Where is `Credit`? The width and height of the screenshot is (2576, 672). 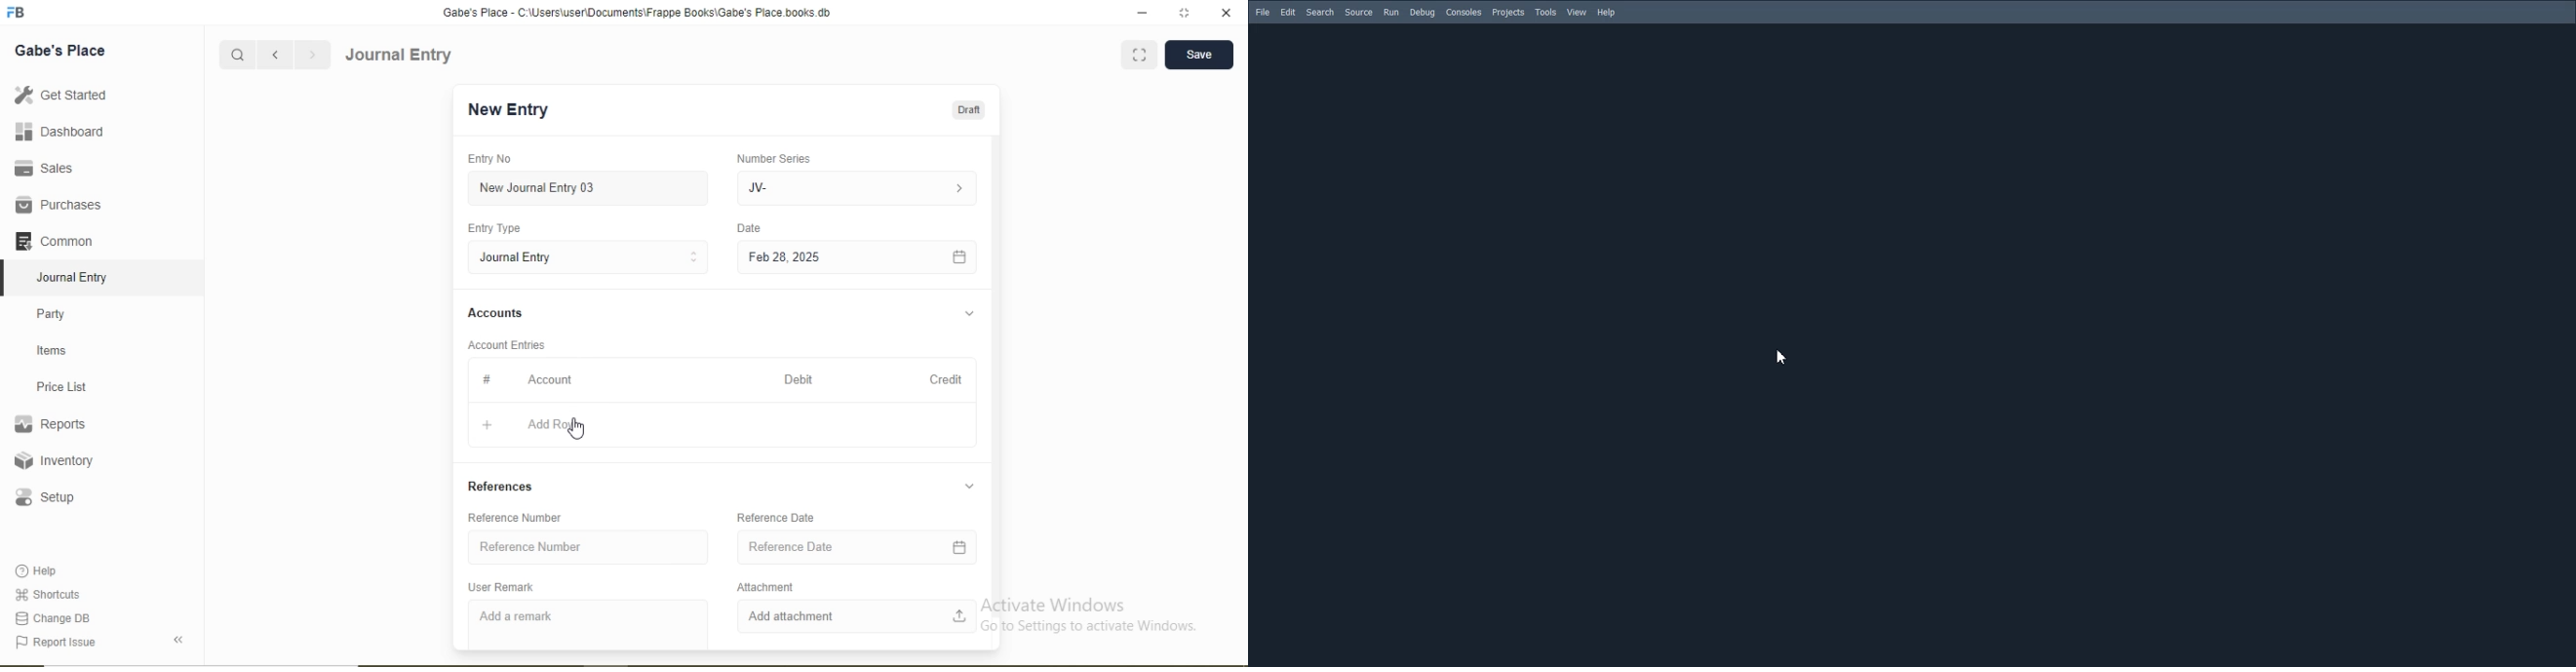 Credit is located at coordinates (946, 379).